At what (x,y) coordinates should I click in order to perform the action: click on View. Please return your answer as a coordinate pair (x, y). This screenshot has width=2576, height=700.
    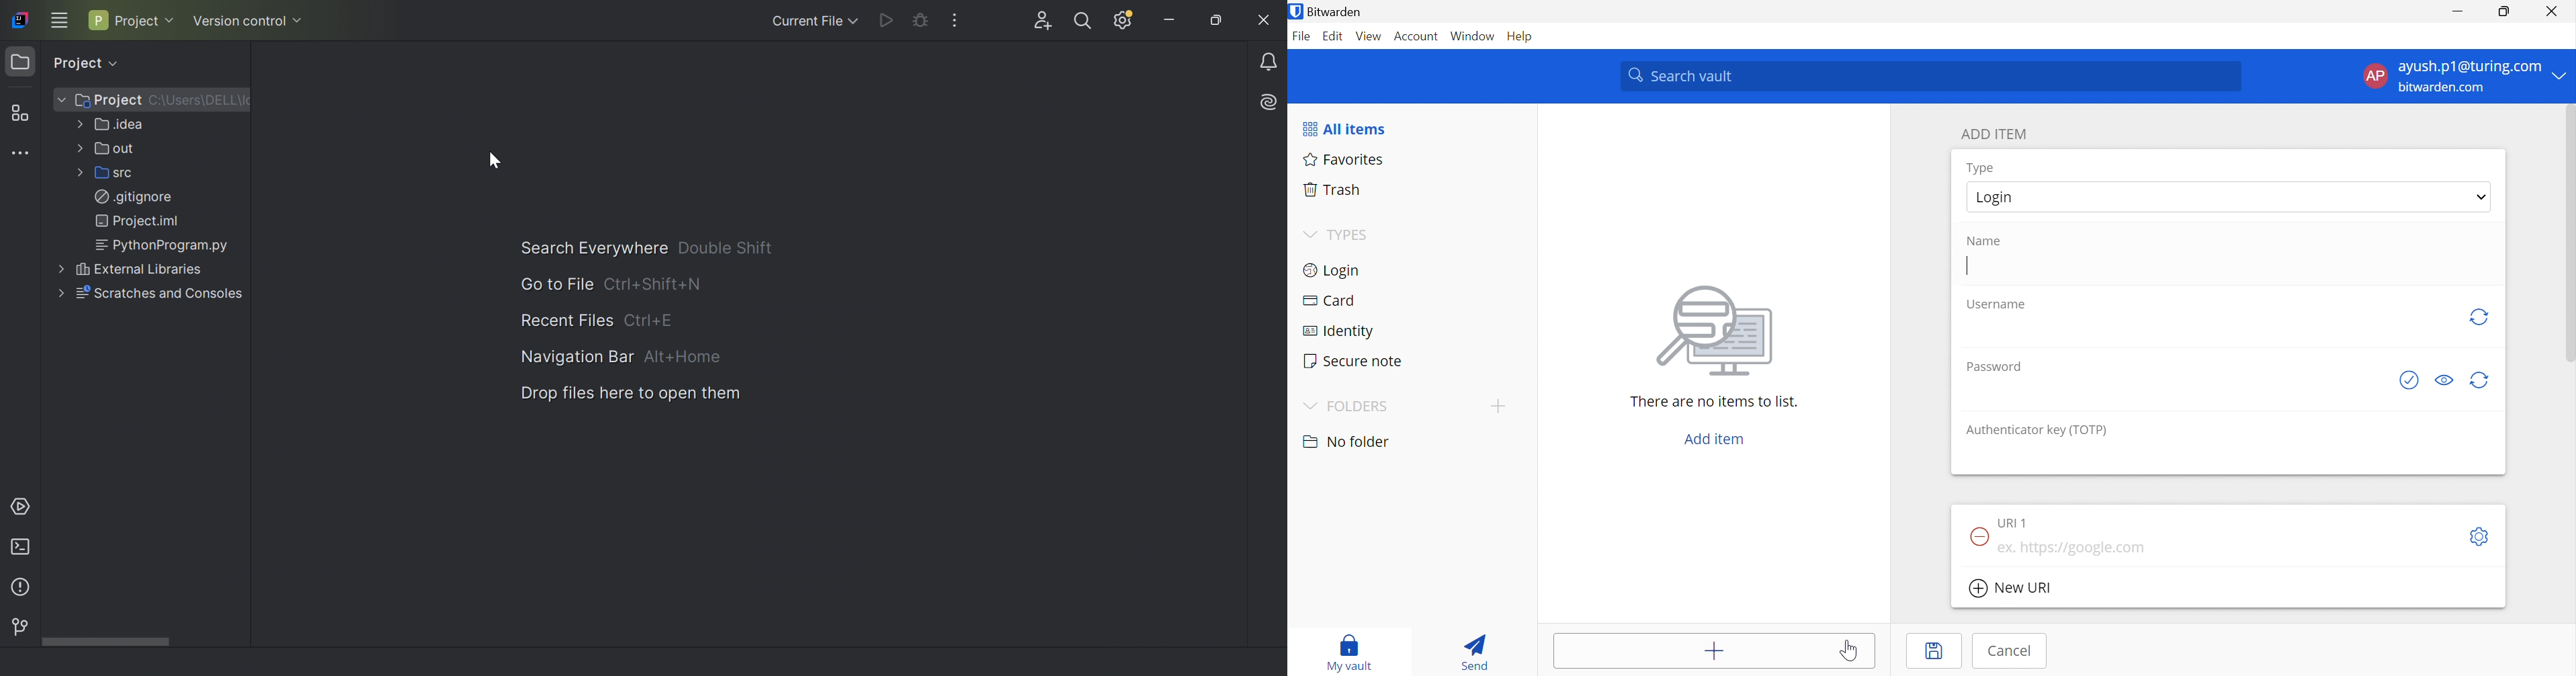
    Looking at the image, I should click on (1369, 38).